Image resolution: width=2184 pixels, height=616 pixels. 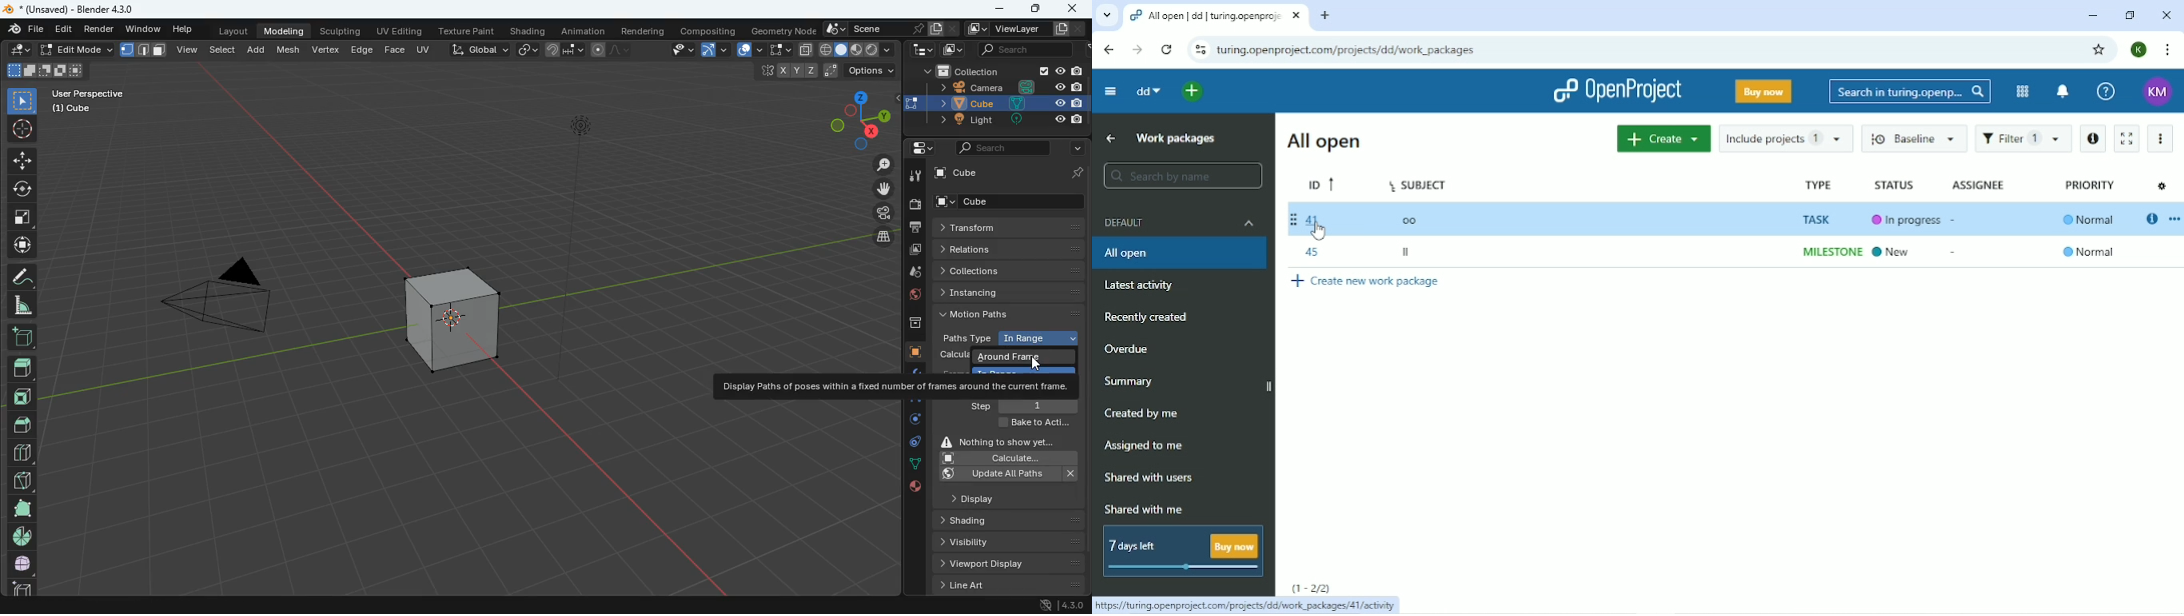 I want to click on texture, so click(x=469, y=32).